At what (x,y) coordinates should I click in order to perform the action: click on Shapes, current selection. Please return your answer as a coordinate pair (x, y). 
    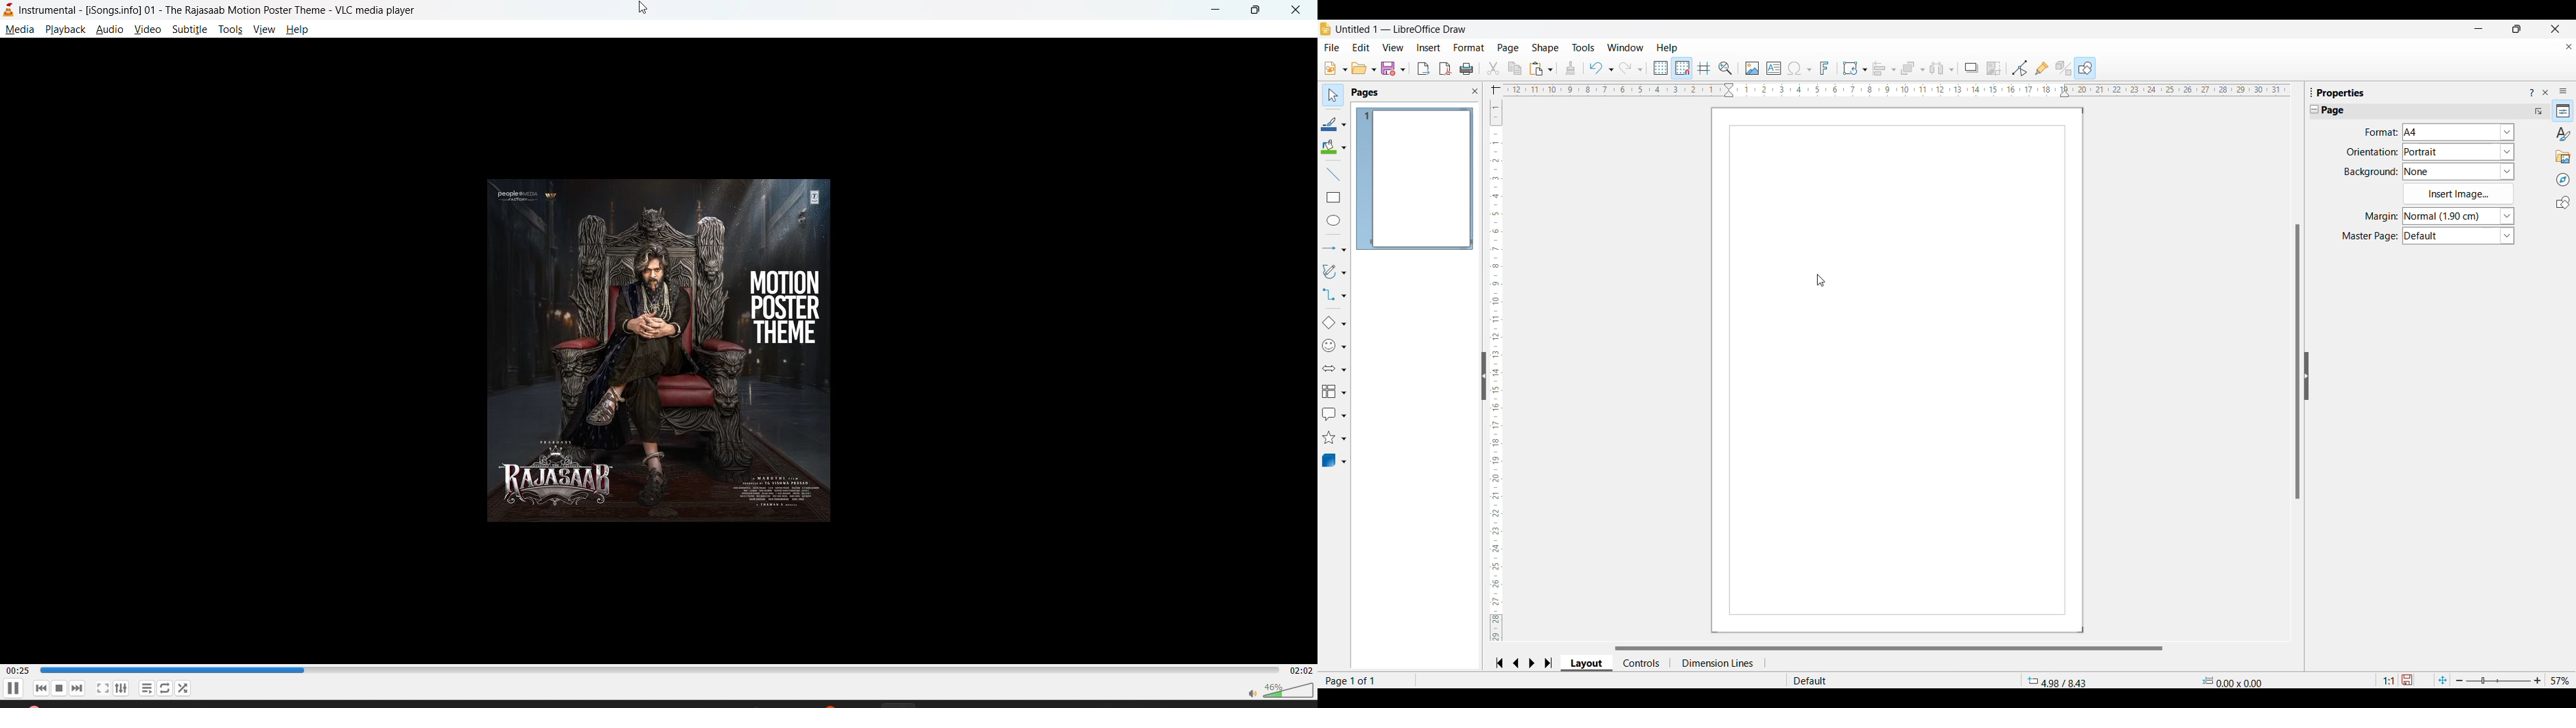
    Looking at the image, I should click on (2085, 68).